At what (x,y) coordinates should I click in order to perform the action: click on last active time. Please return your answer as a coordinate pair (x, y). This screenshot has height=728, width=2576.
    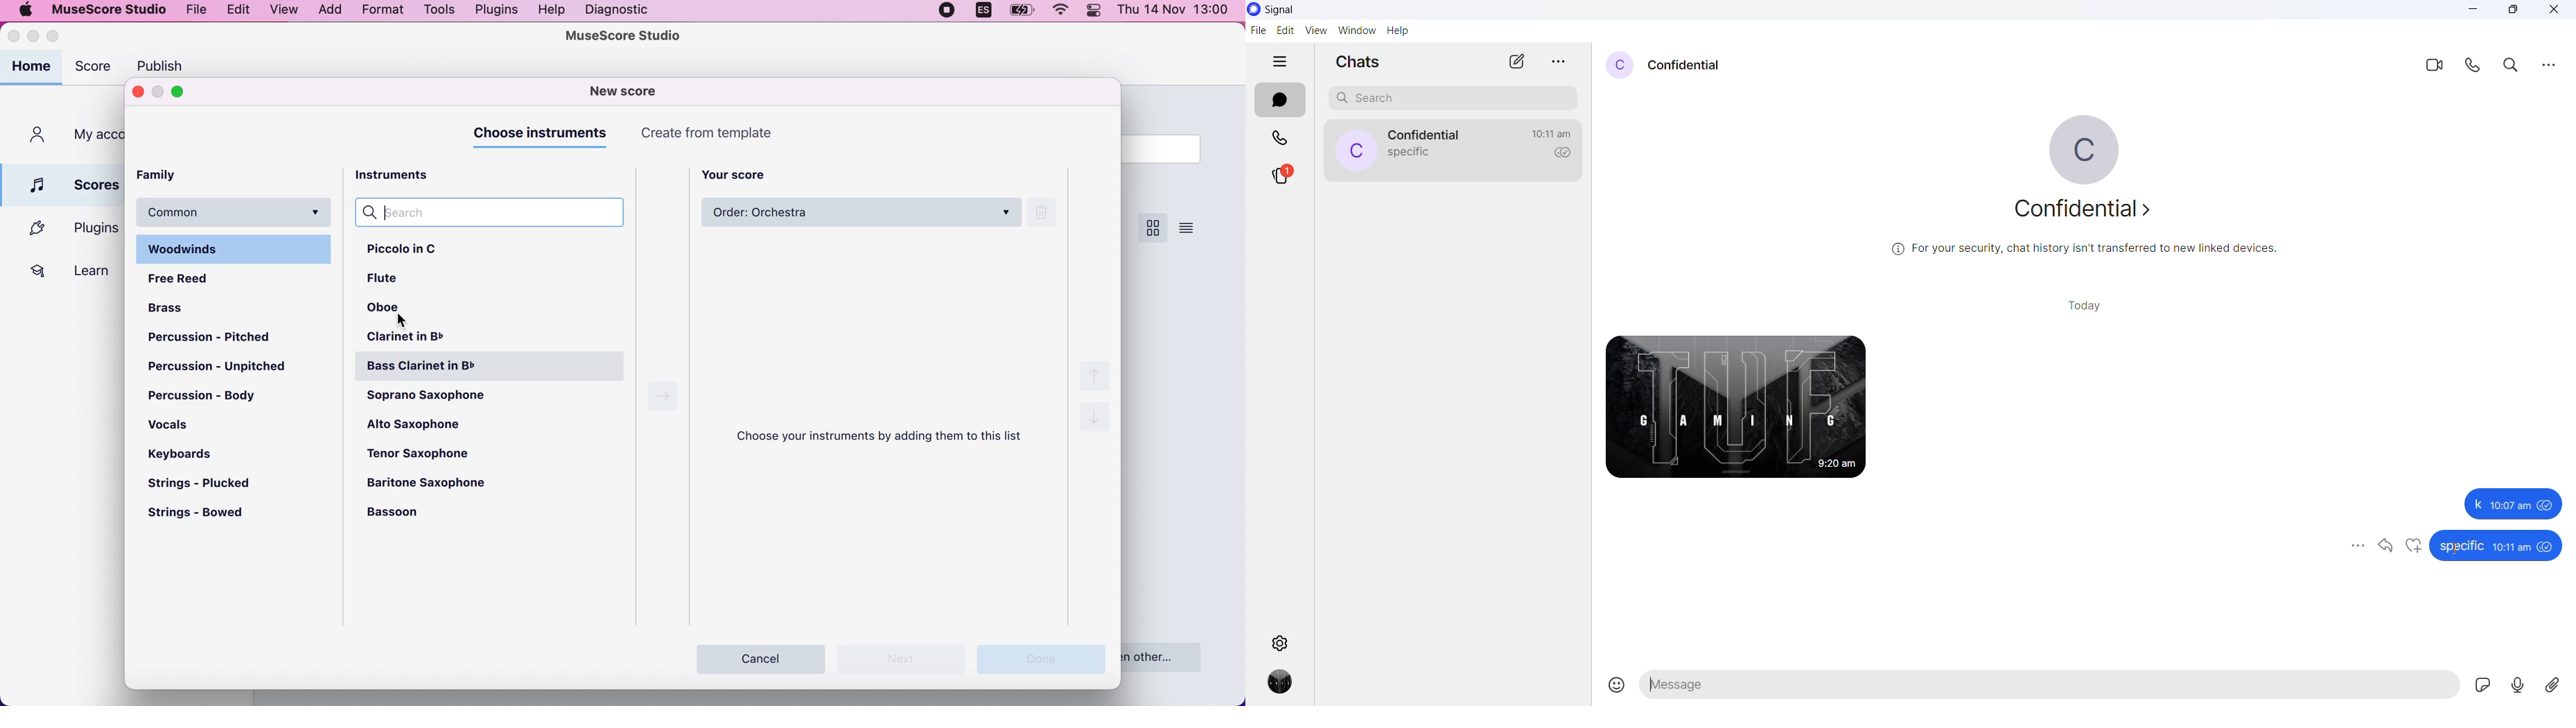
    Looking at the image, I should click on (1550, 134).